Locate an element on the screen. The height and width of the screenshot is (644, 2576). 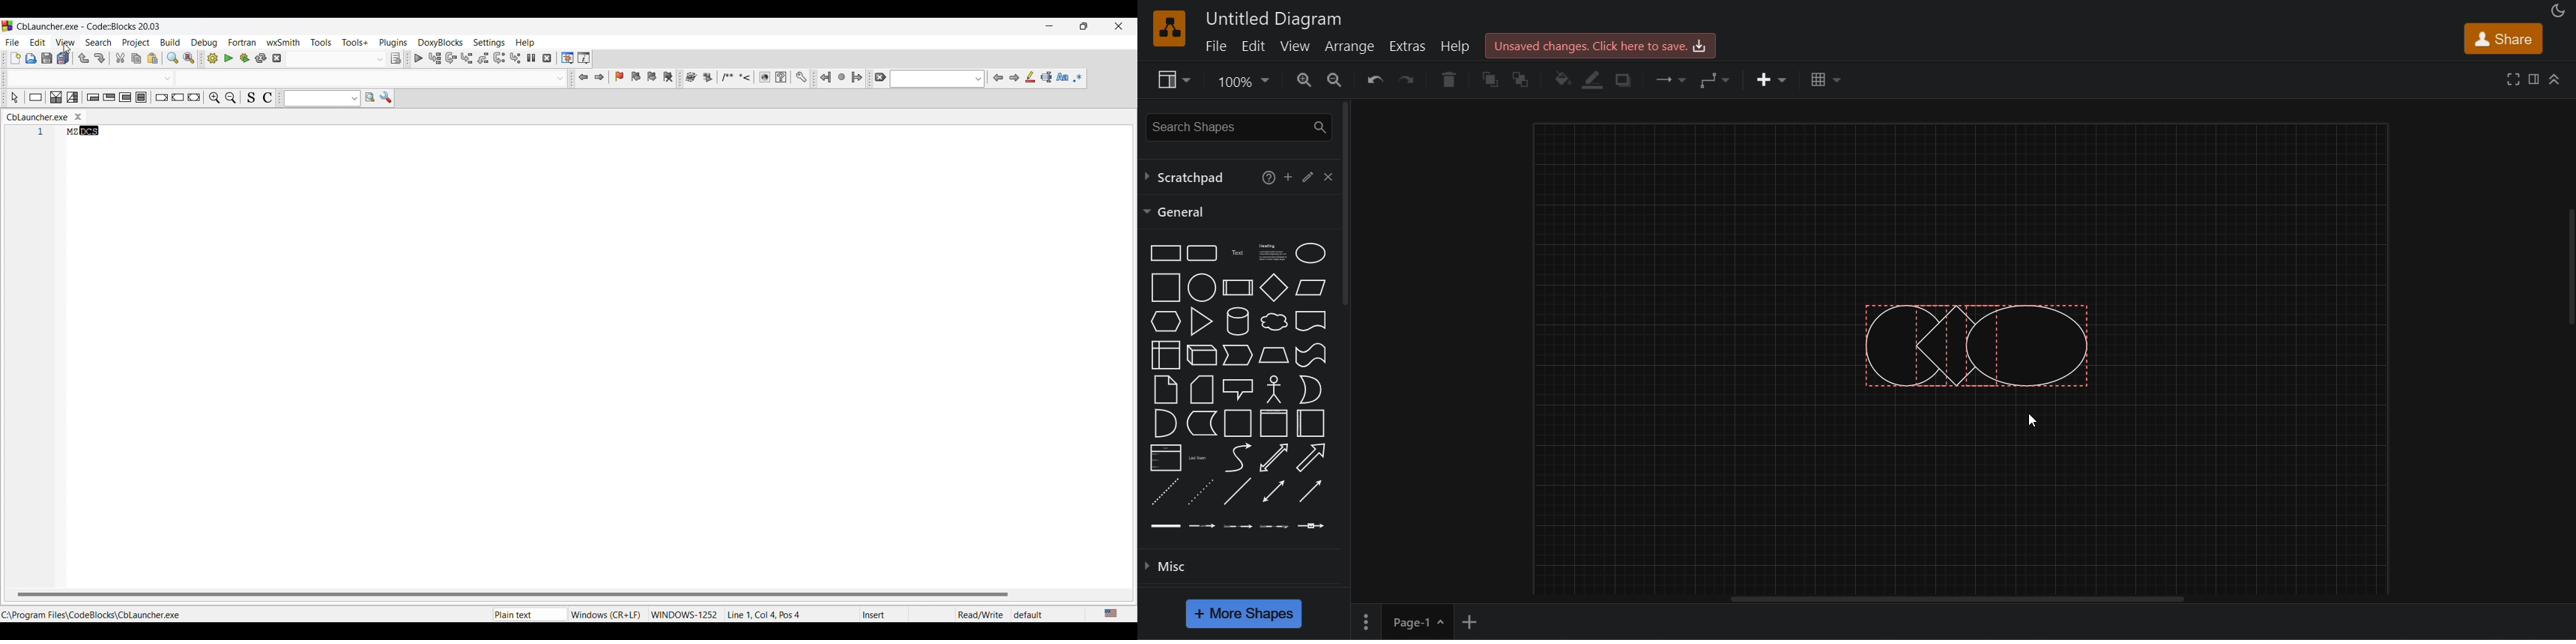
Text box with options is located at coordinates (937, 79).